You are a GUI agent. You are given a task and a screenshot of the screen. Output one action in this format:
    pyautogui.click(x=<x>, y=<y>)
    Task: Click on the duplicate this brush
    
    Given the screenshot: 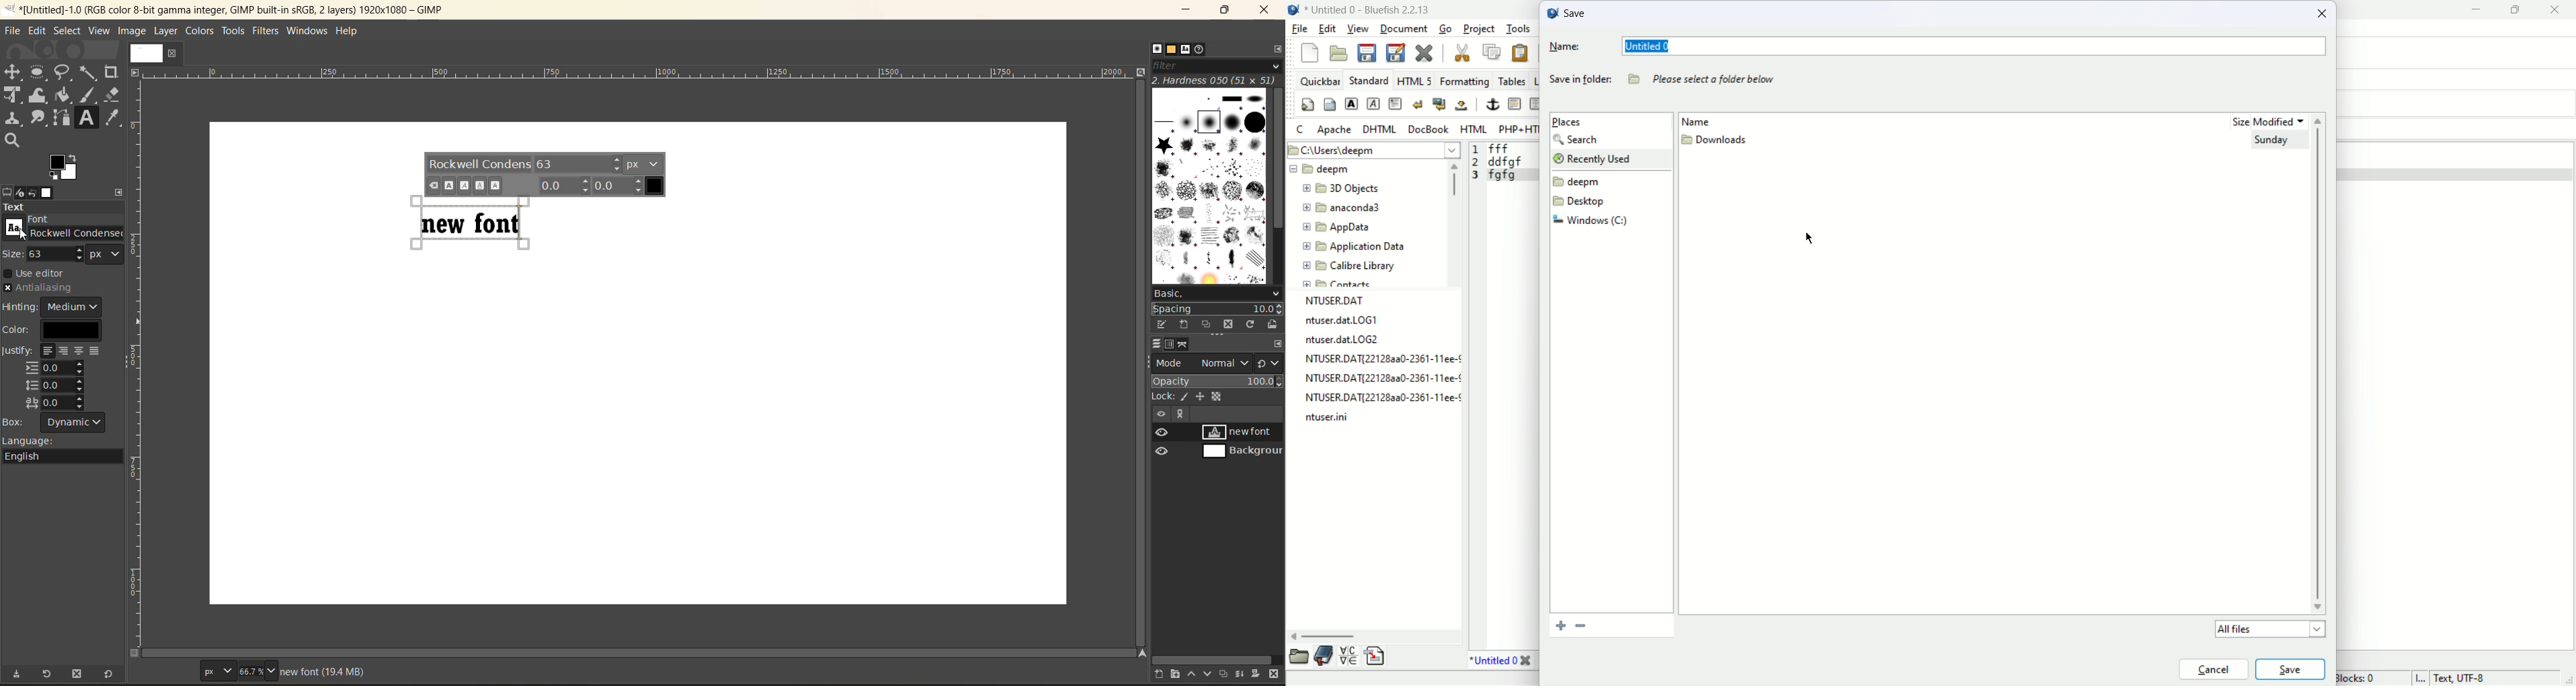 What is the action you would take?
    pyautogui.click(x=1207, y=324)
    